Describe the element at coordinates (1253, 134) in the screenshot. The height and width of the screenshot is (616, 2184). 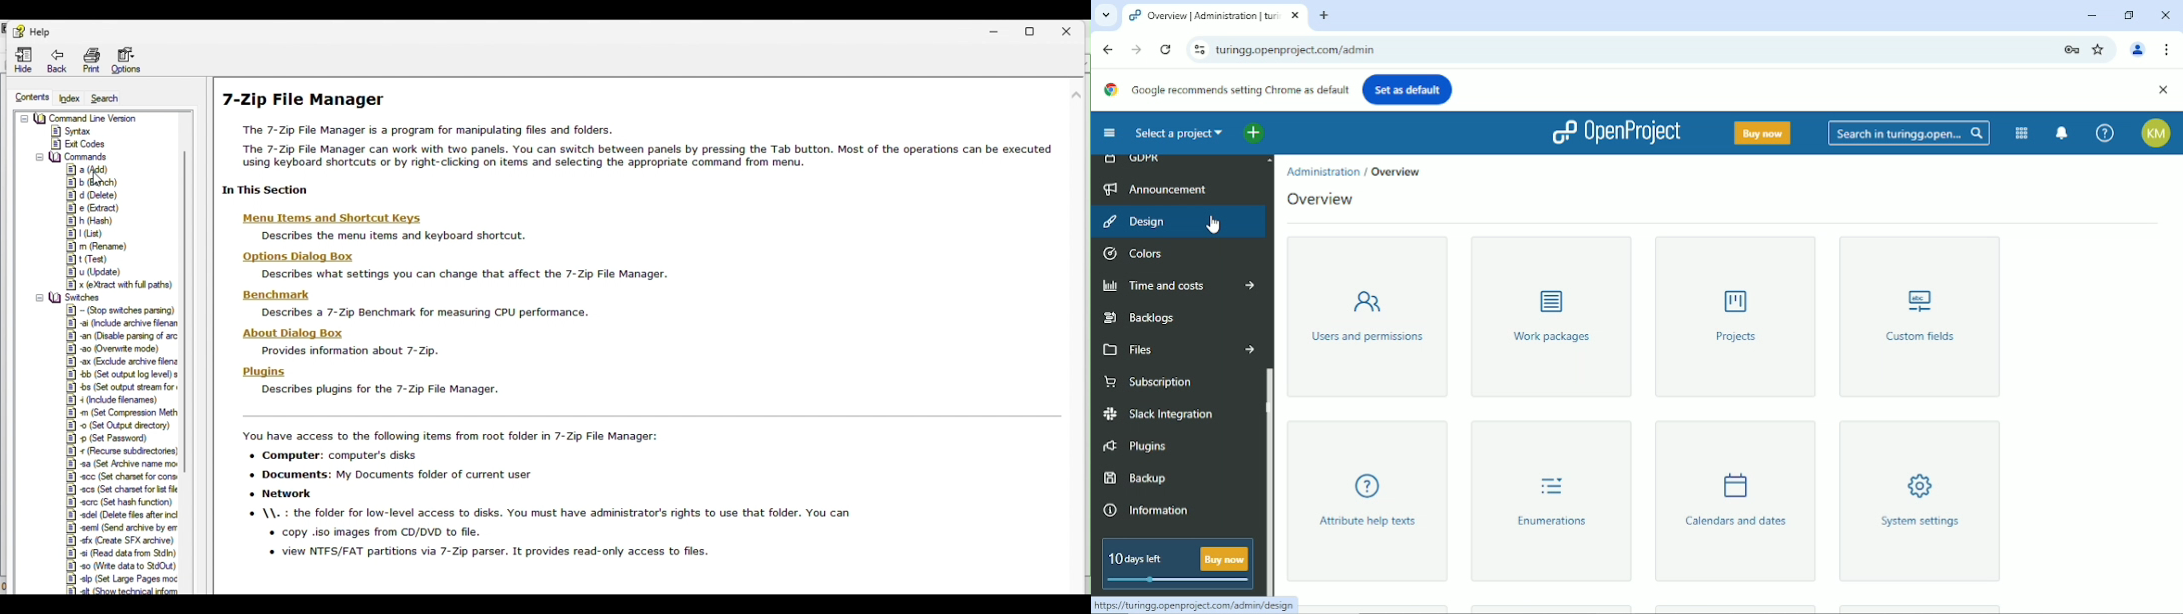
I see `Open quick add menu` at that location.